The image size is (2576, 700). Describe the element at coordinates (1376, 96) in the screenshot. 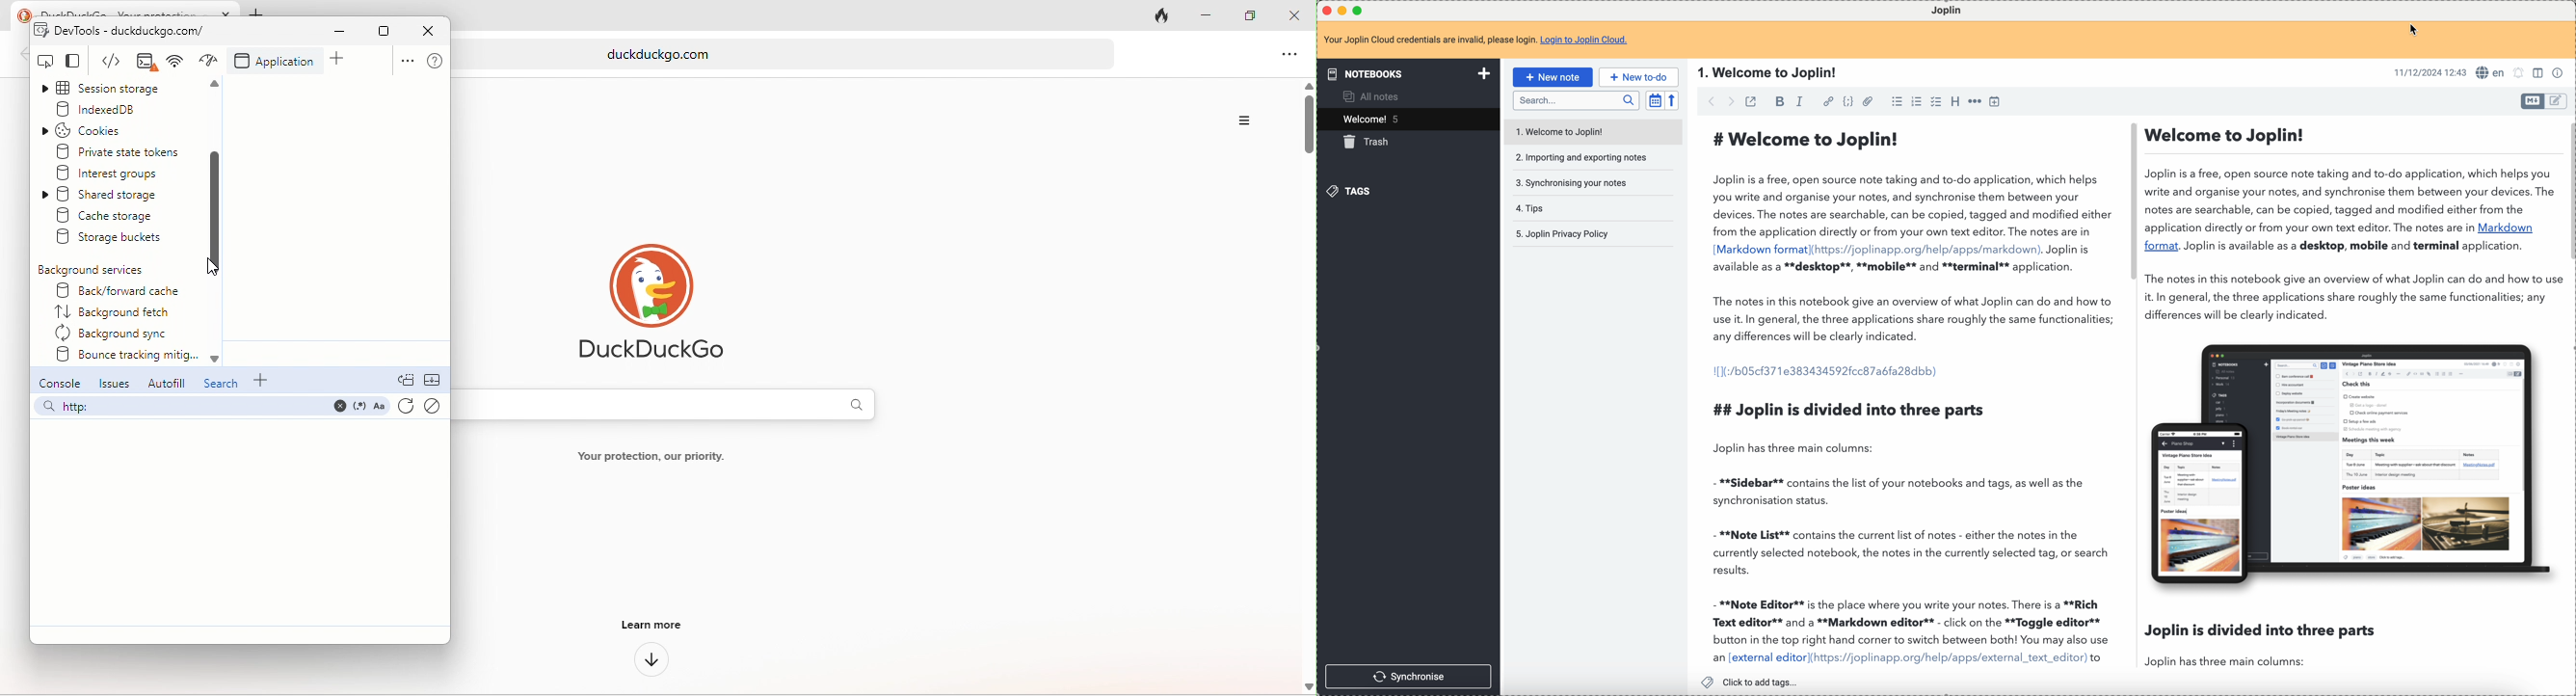

I see `all notes` at that location.